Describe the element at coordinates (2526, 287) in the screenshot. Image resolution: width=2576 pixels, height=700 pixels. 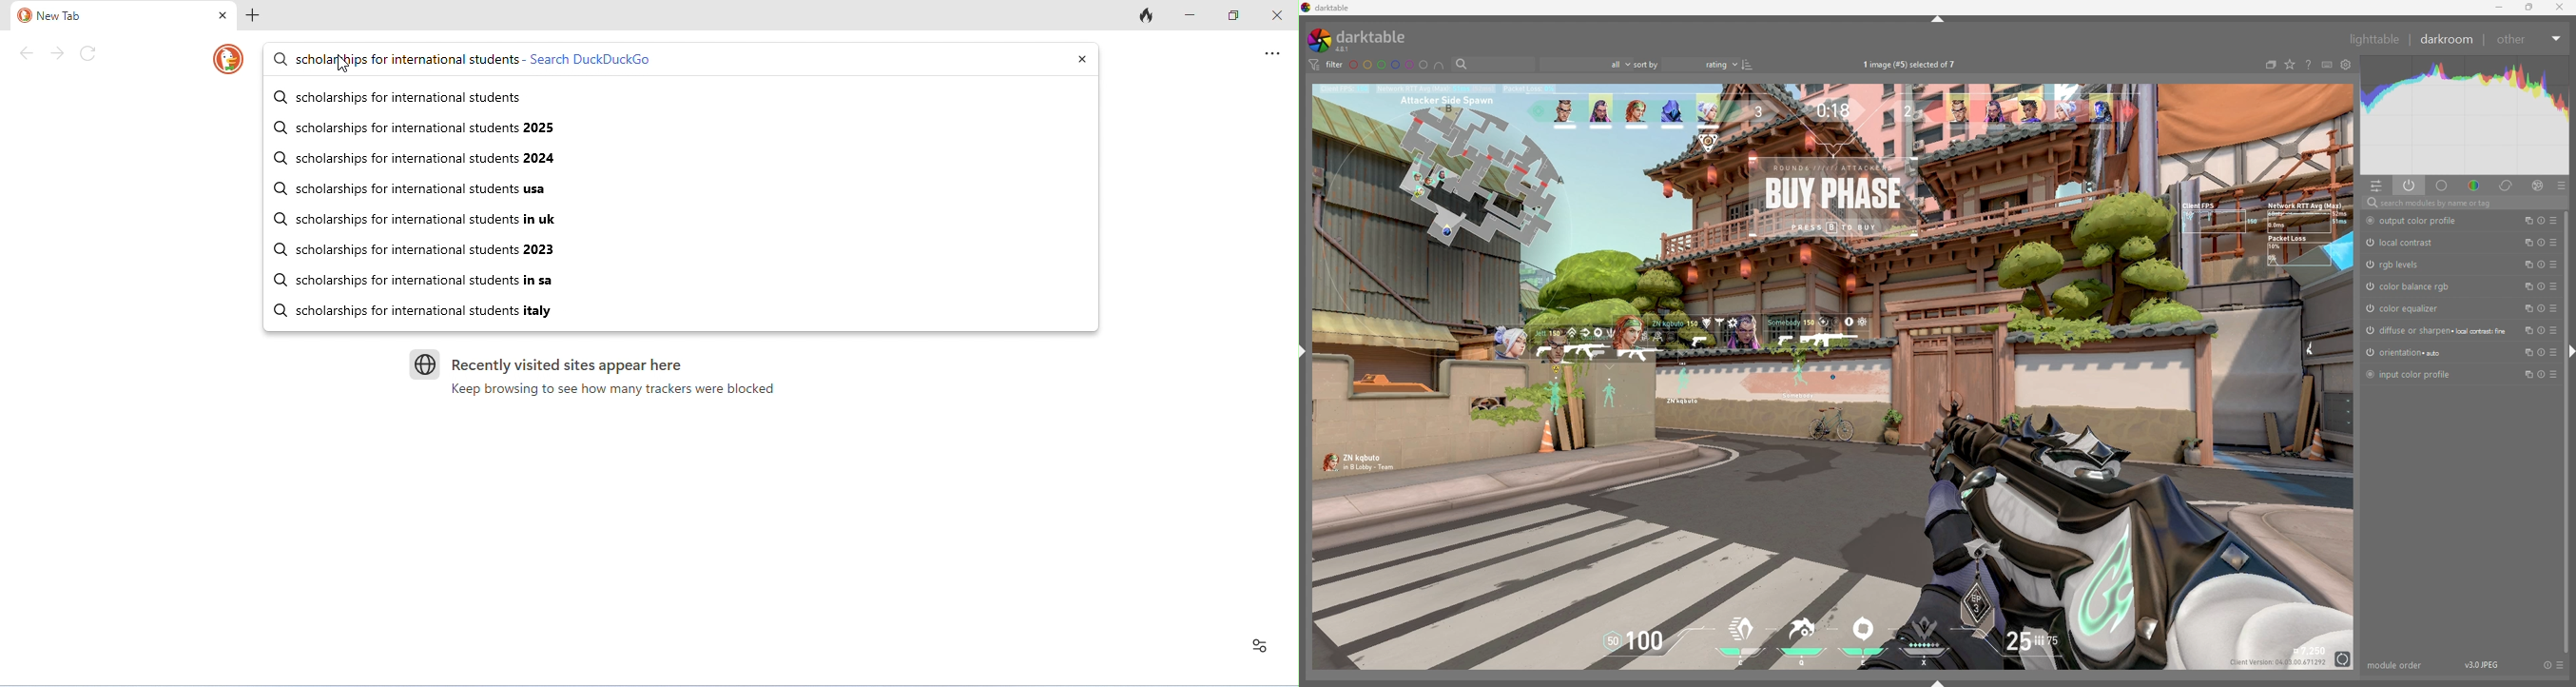
I see `multiple instances actions` at that location.